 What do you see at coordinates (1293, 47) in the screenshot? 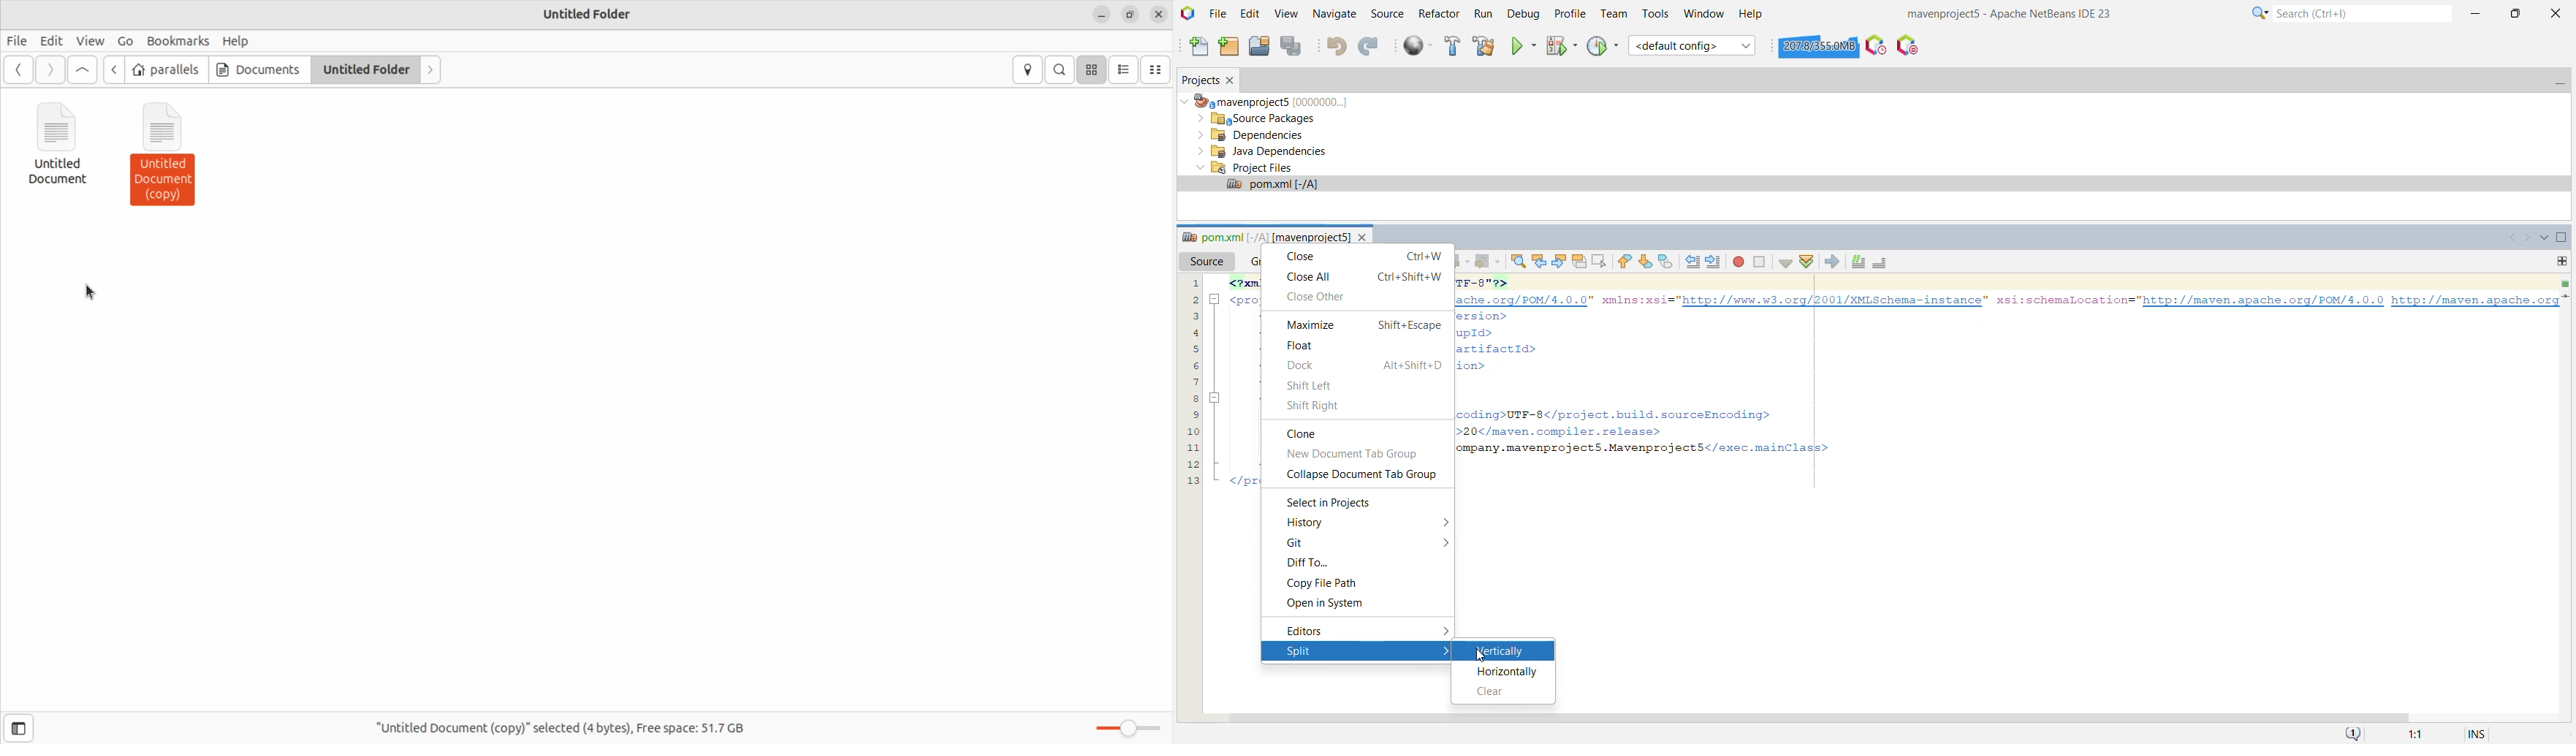
I see `Save All` at bounding box center [1293, 47].